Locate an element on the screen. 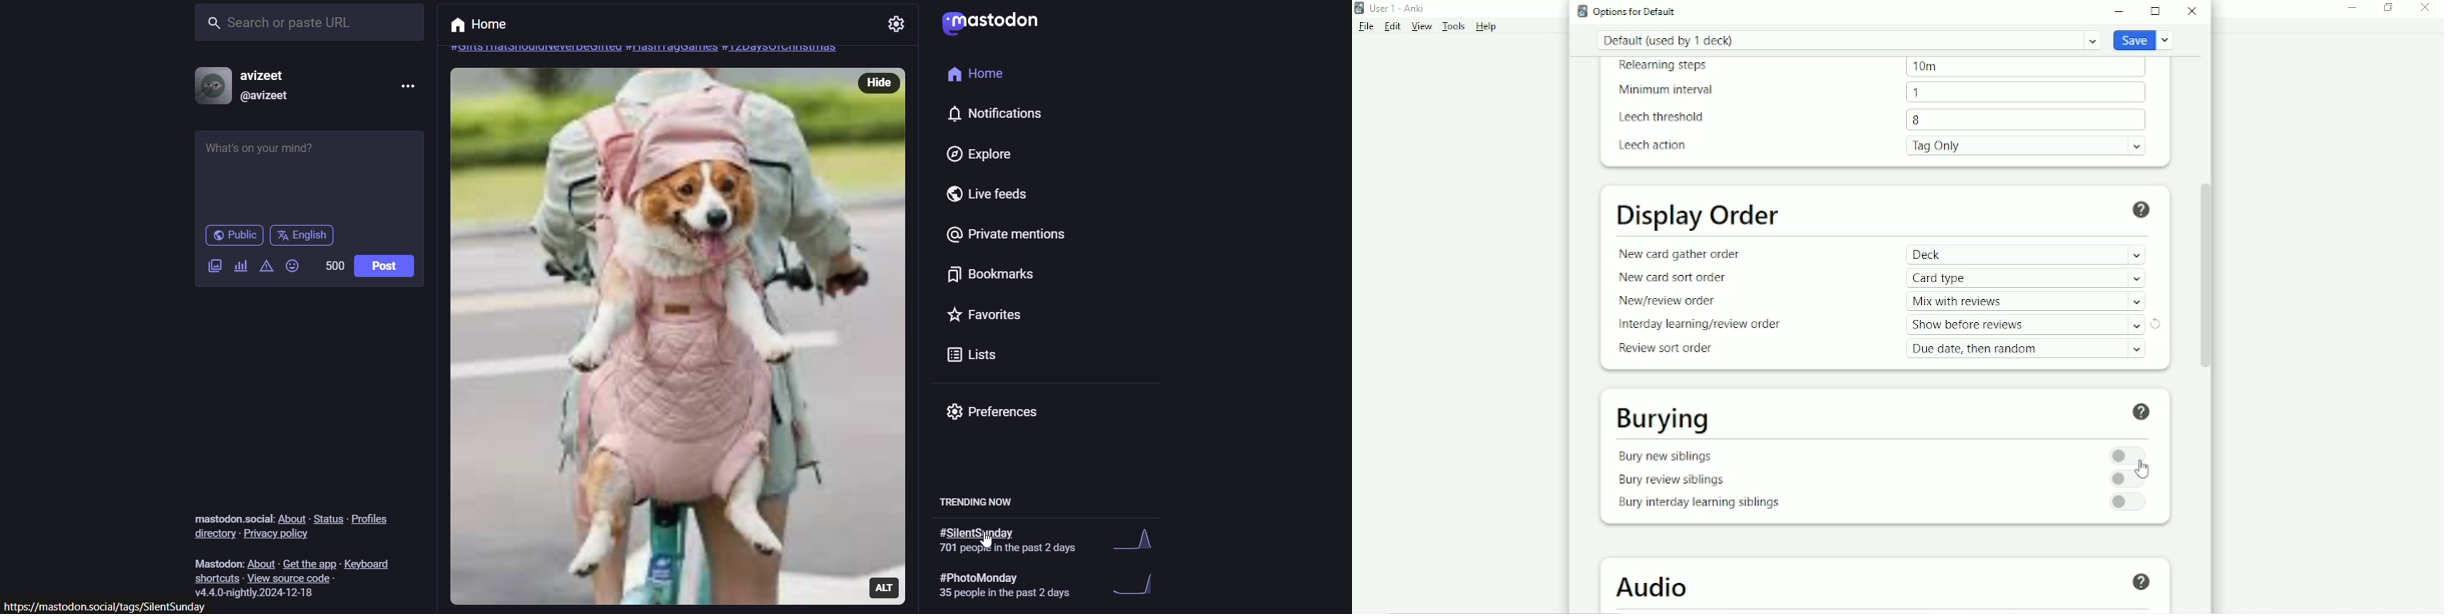  View is located at coordinates (1423, 27).